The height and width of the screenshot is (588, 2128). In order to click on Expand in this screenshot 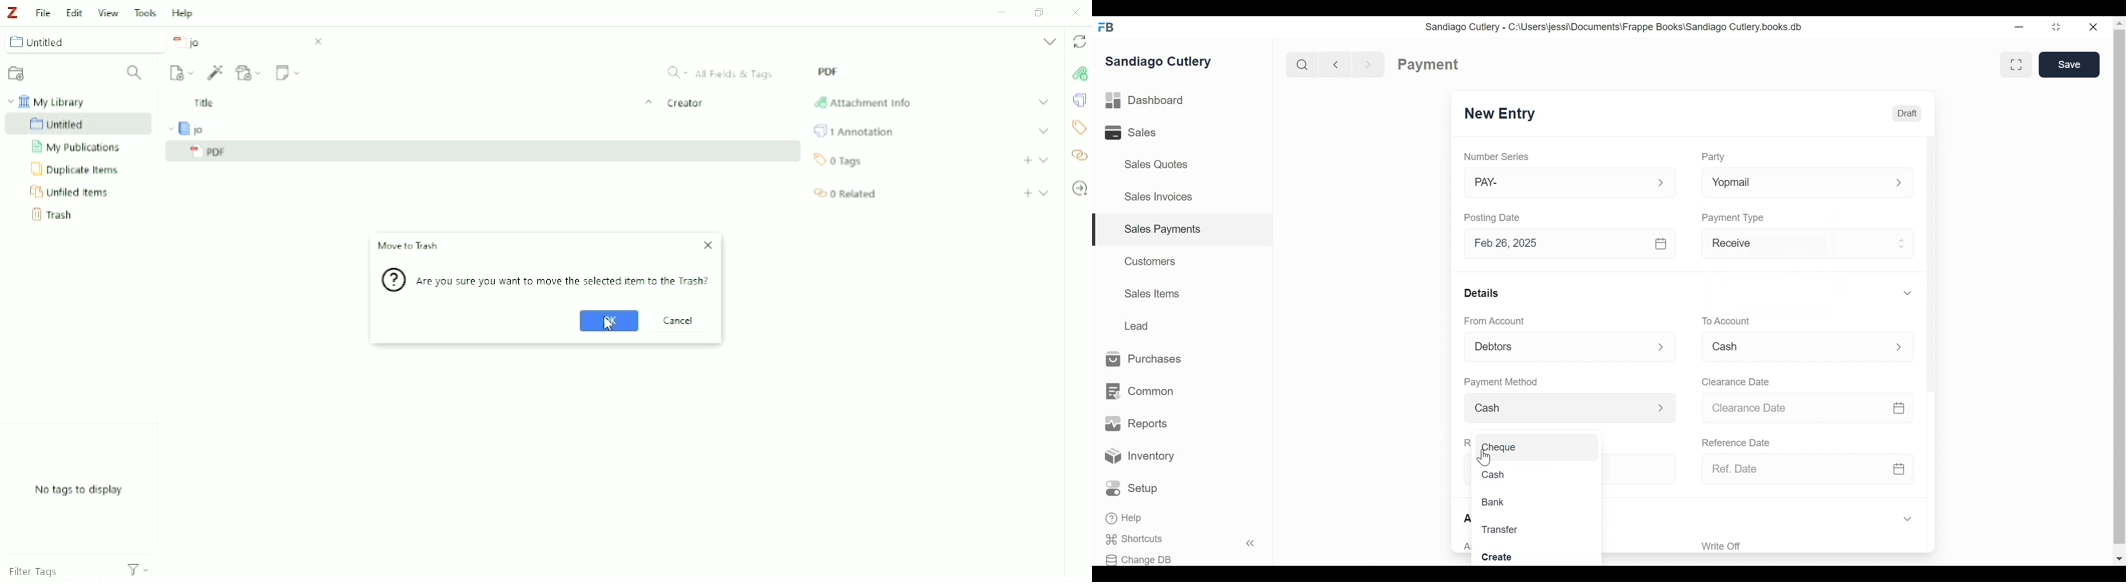, I will do `click(1899, 347)`.